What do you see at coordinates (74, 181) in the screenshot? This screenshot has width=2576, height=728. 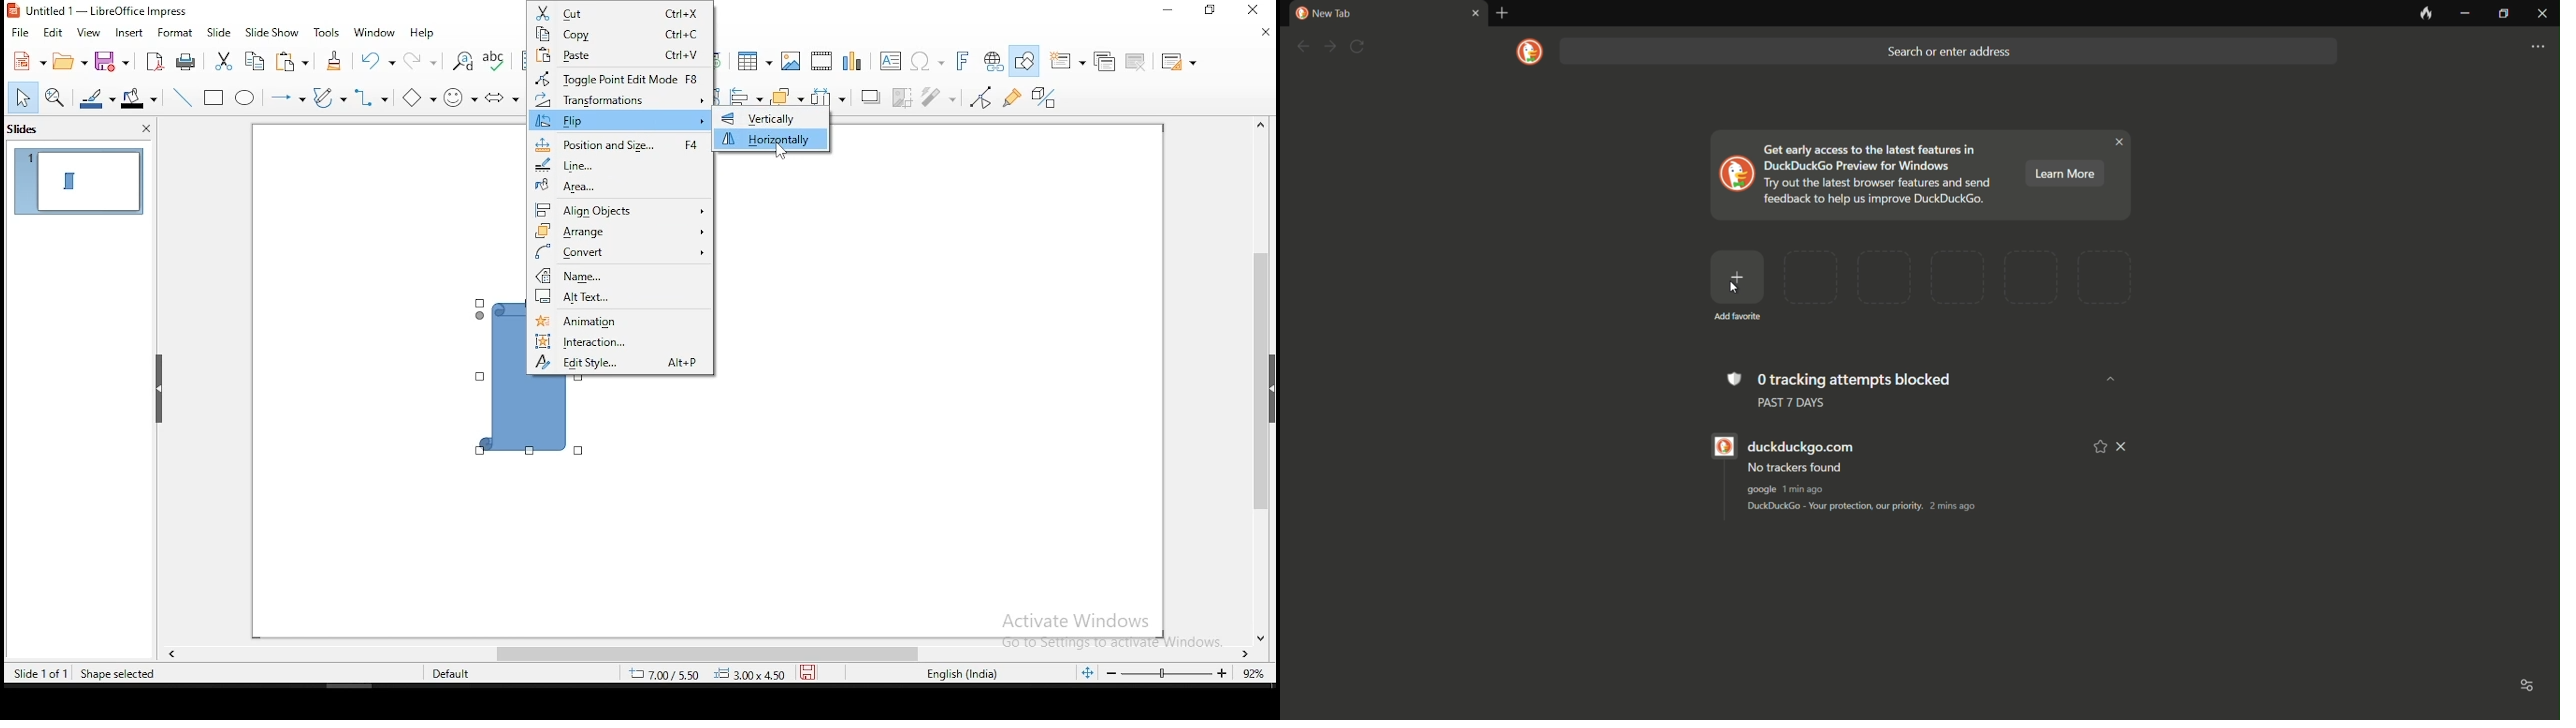 I see `slide 1` at bounding box center [74, 181].